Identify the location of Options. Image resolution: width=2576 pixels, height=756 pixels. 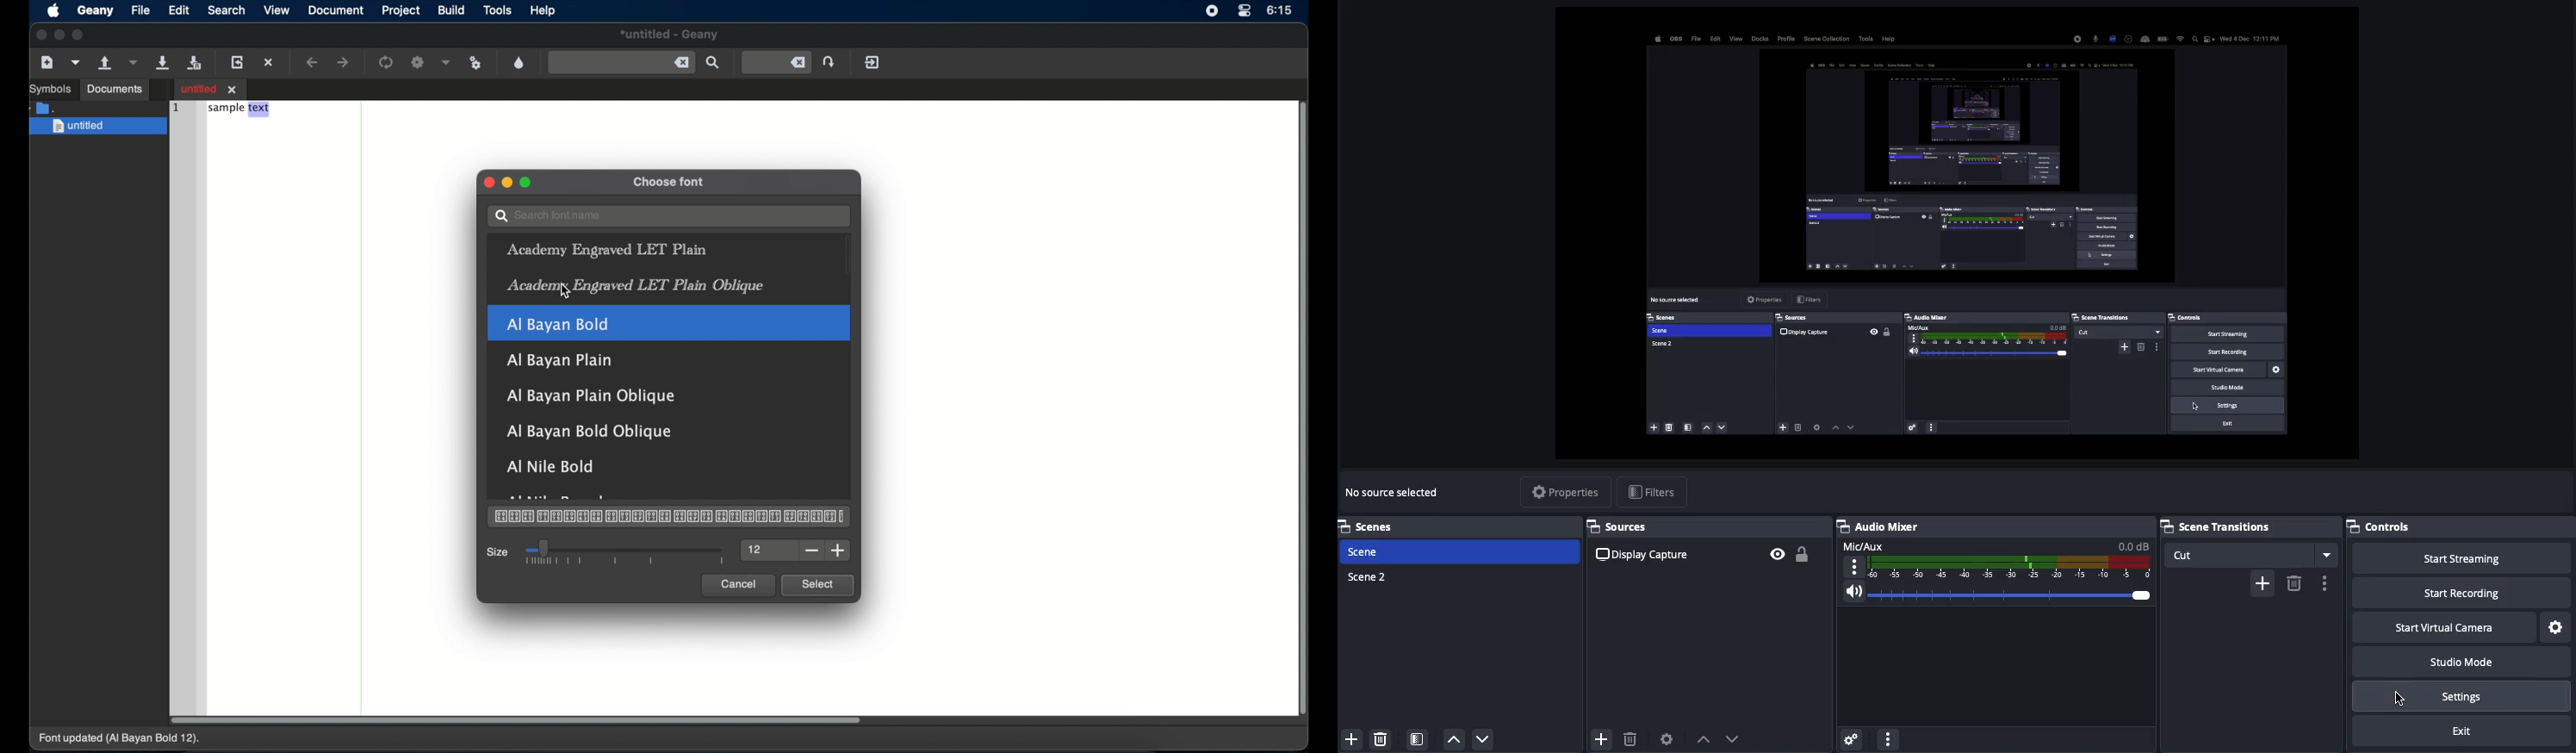
(2325, 582).